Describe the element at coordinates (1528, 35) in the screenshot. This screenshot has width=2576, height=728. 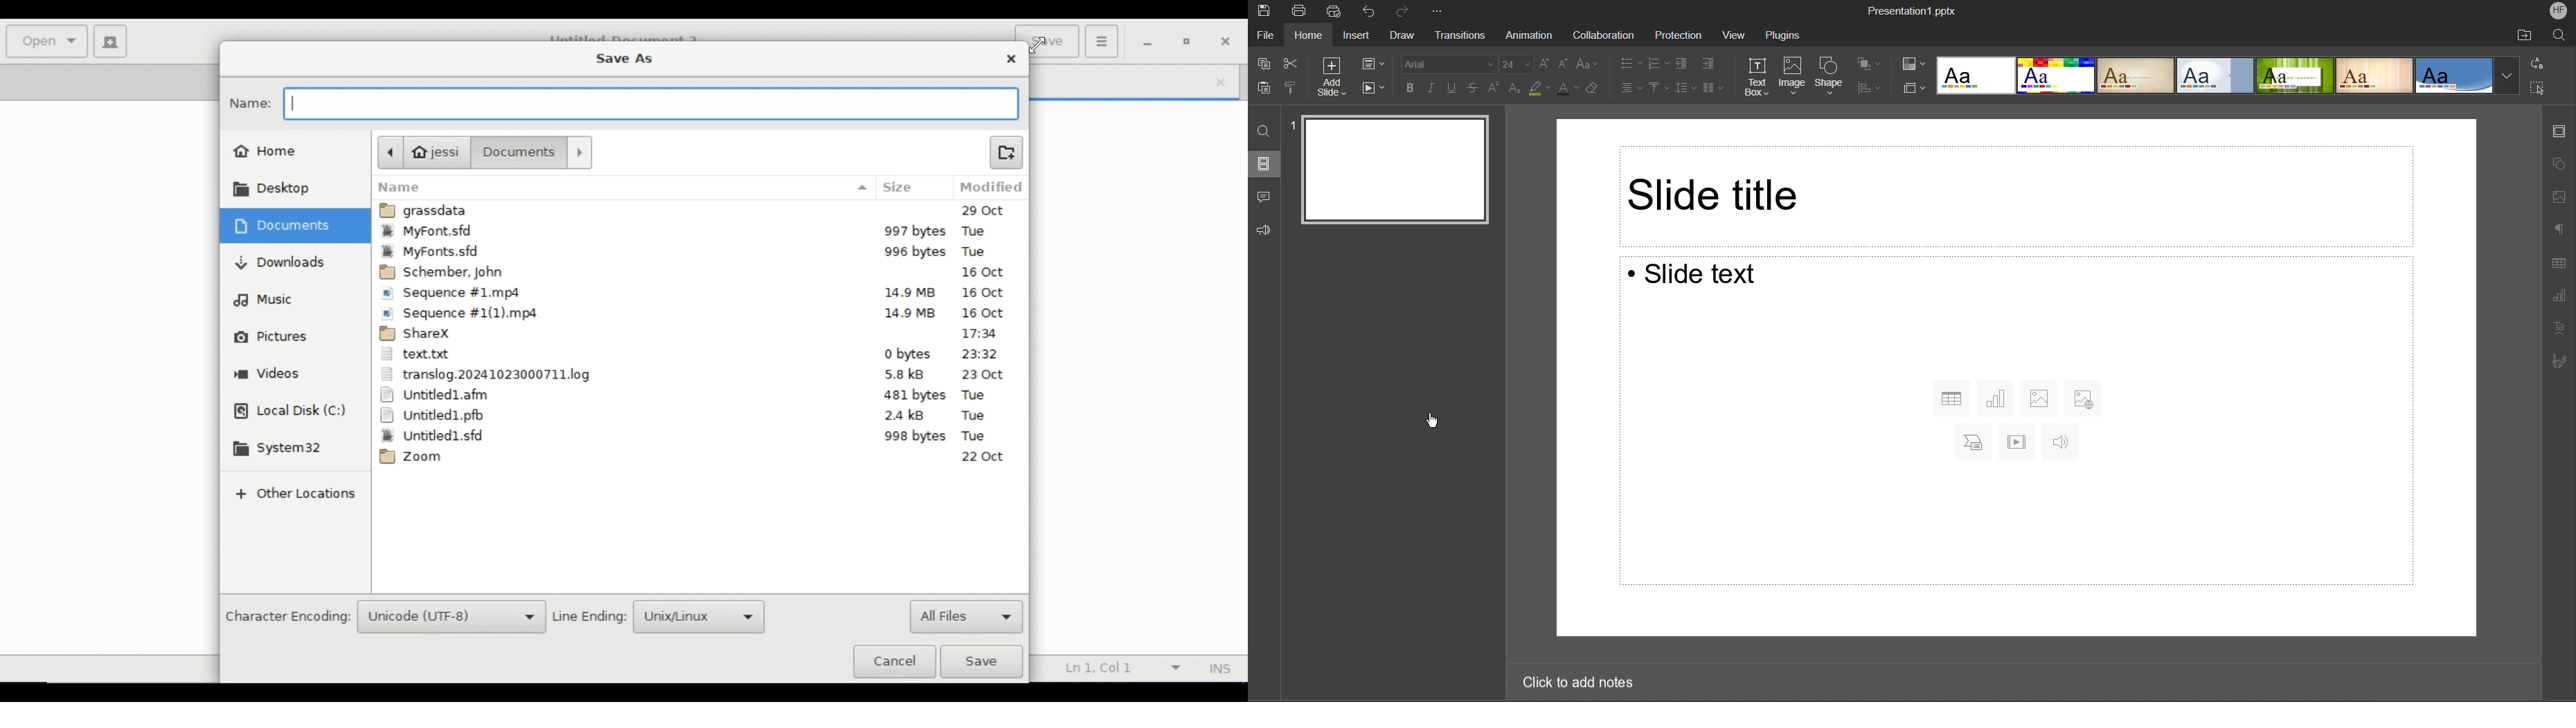
I see `Animation` at that location.